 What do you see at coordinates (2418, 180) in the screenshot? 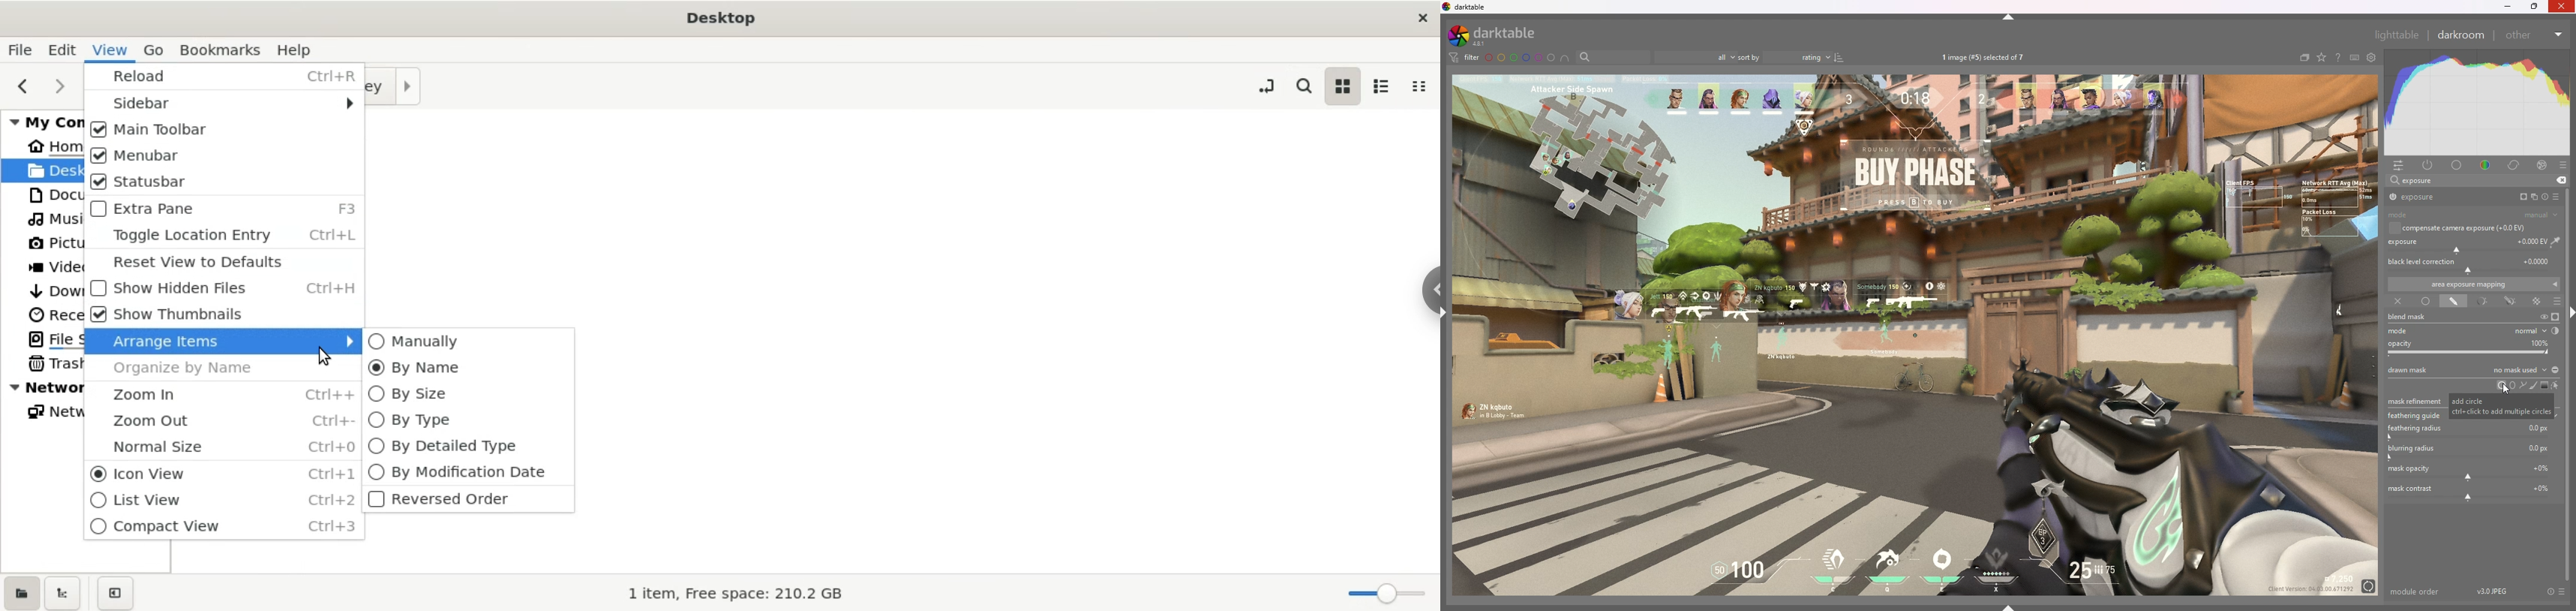
I see `exposure` at bounding box center [2418, 180].